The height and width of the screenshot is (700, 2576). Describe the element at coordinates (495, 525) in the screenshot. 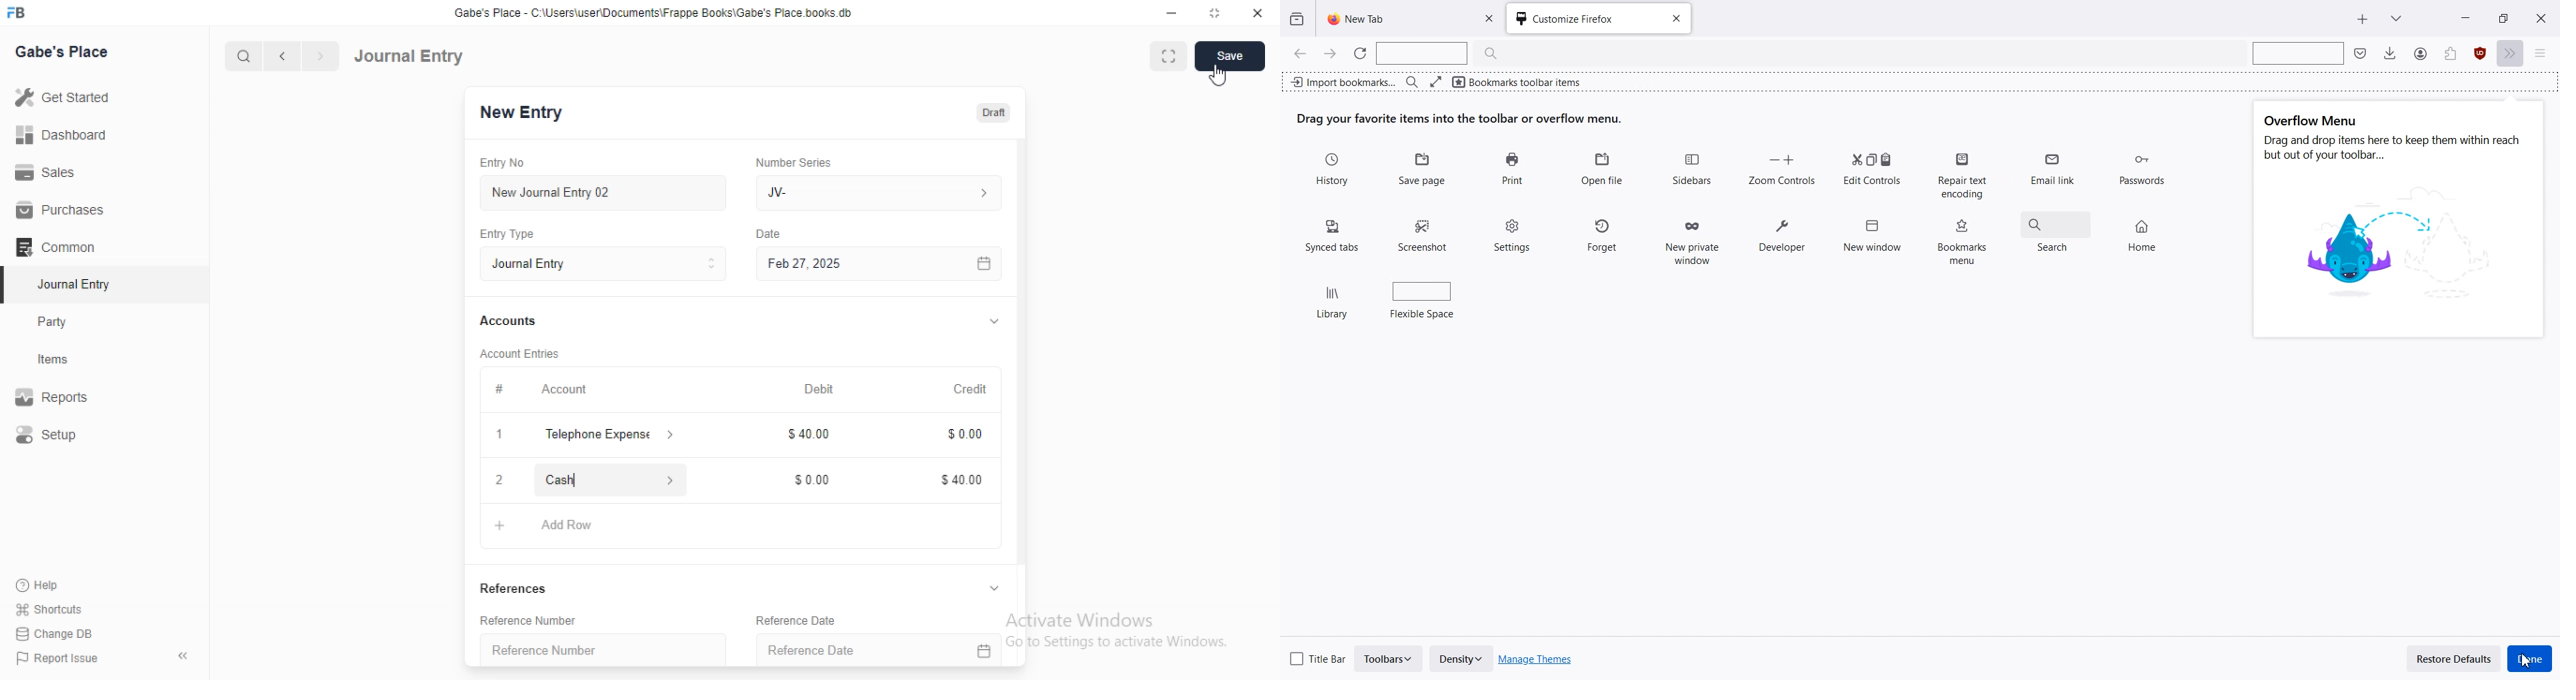

I see `Add` at that location.